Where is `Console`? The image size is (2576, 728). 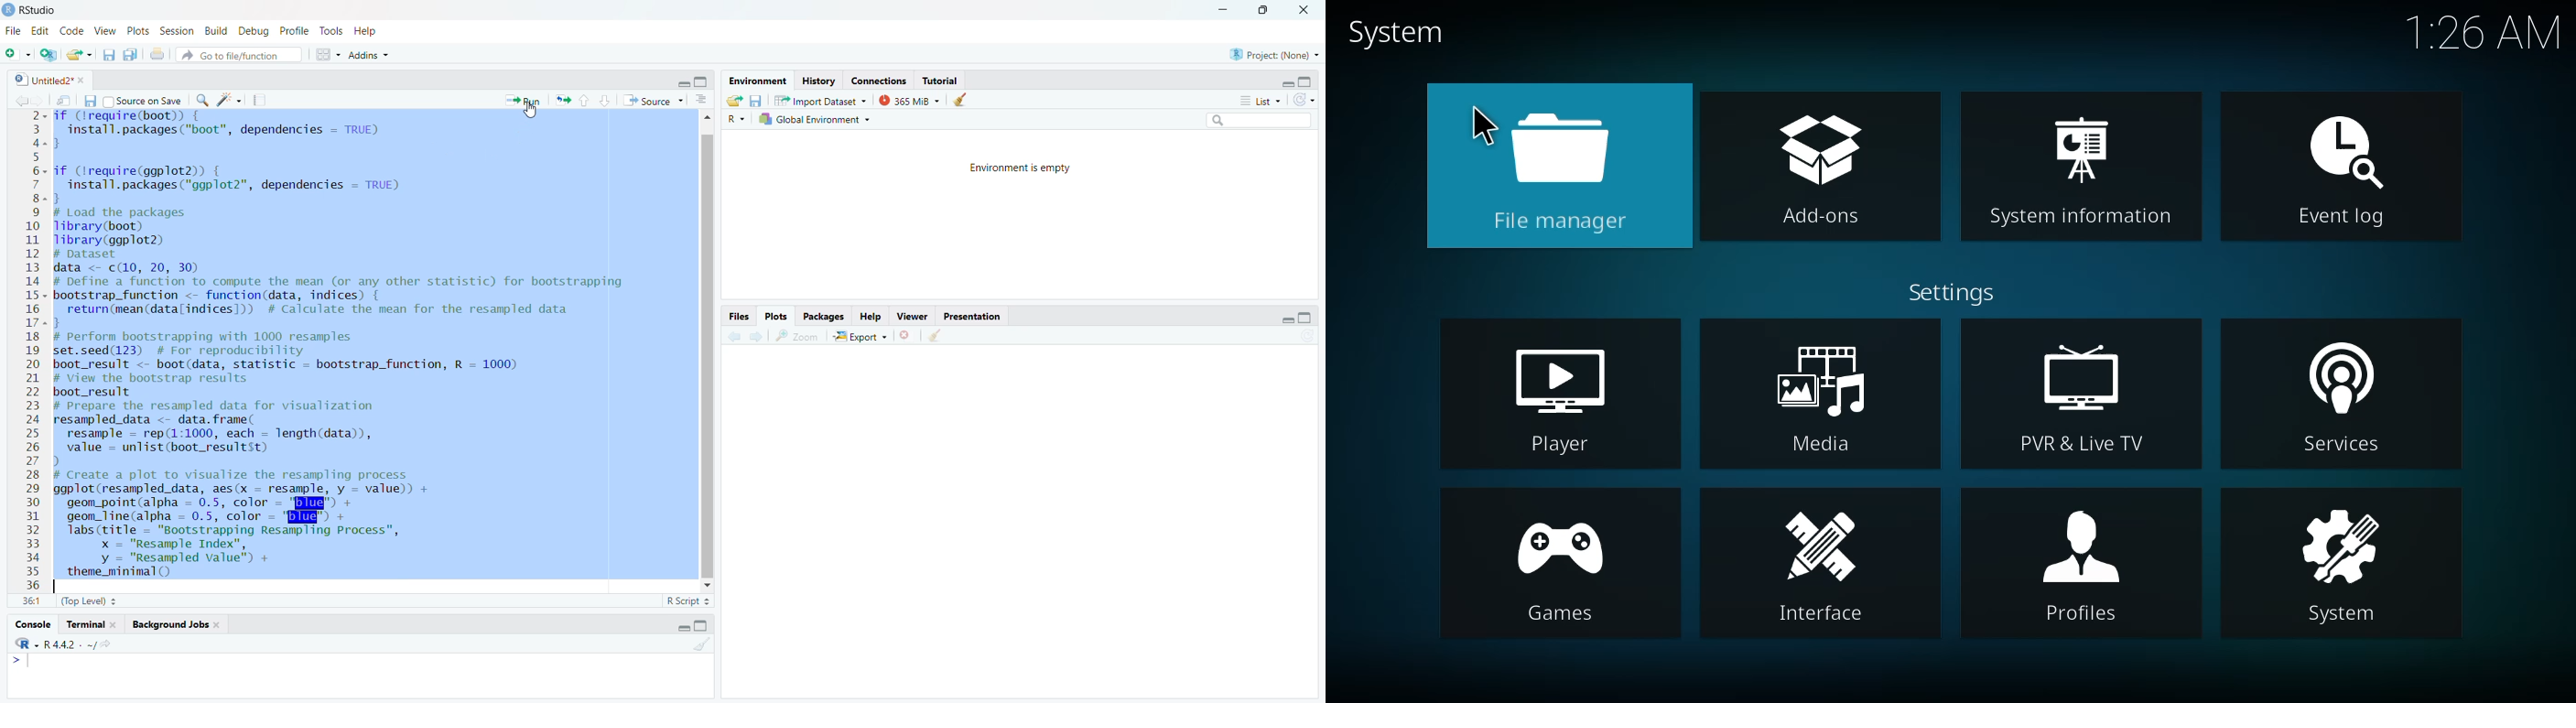 Console is located at coordinates (32, 625).